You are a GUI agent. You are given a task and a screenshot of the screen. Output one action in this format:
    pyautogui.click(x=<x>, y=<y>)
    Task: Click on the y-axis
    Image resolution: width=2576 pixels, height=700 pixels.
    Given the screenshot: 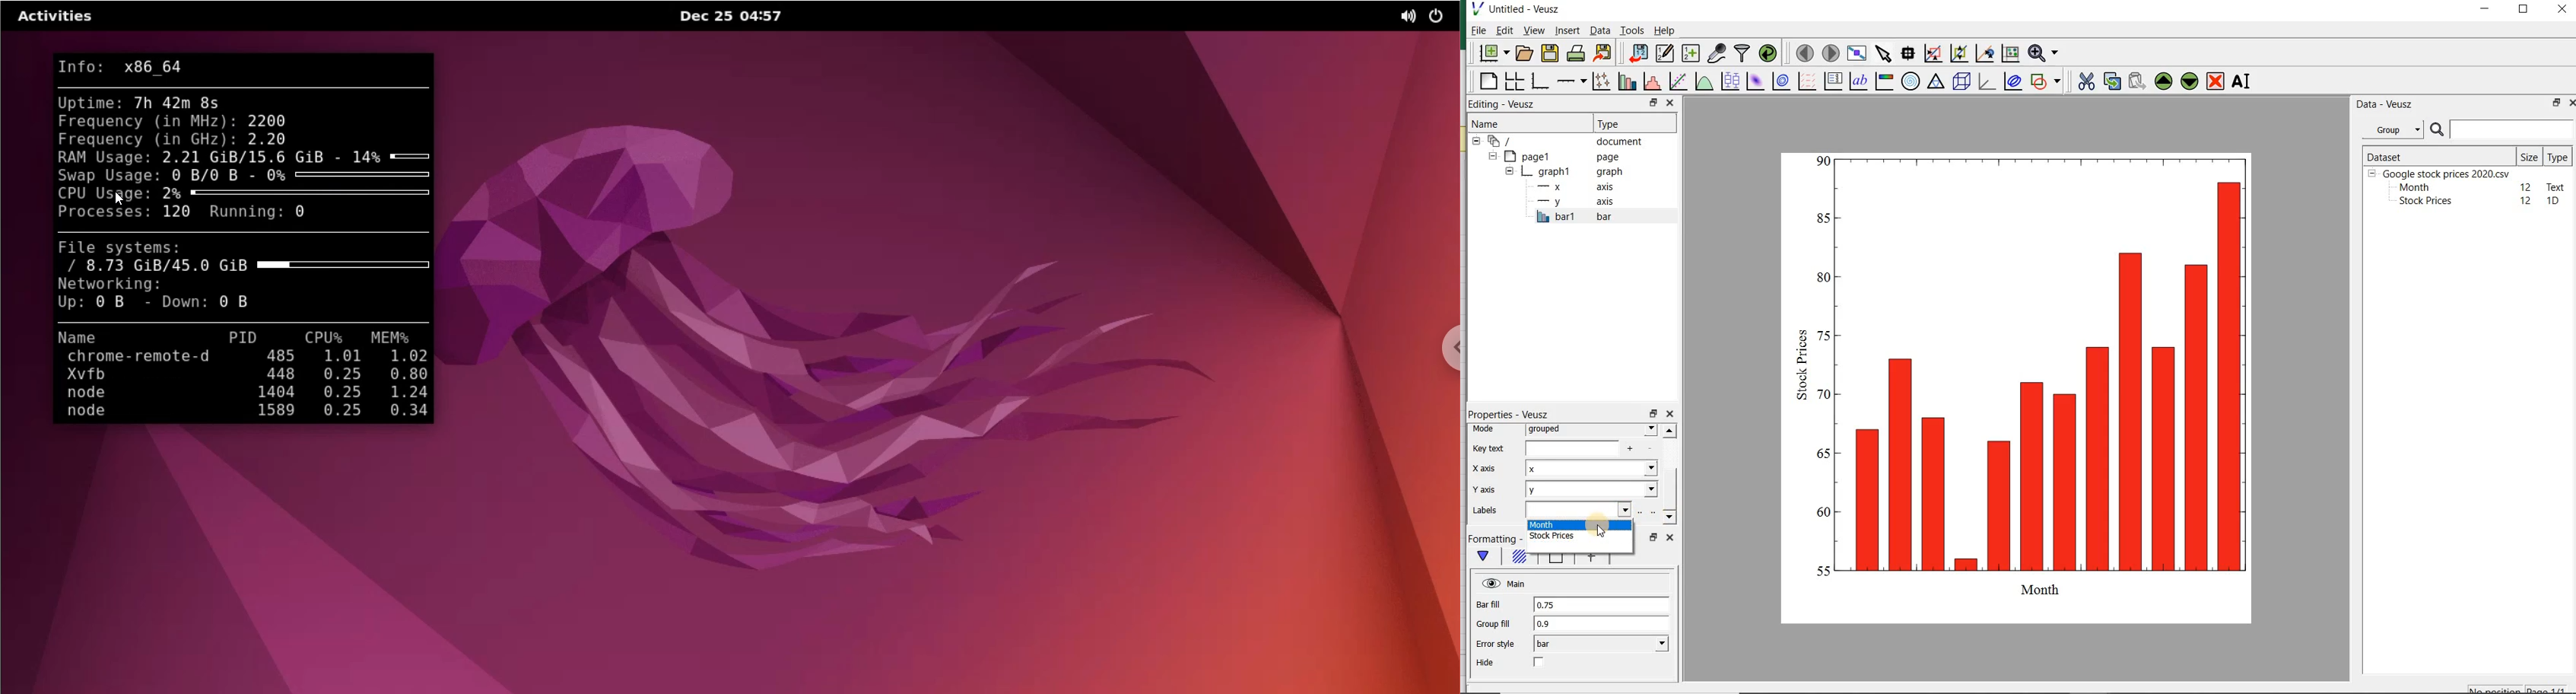 What is the action you would take?
    pyautogui.click(x=1573, y=202)
    